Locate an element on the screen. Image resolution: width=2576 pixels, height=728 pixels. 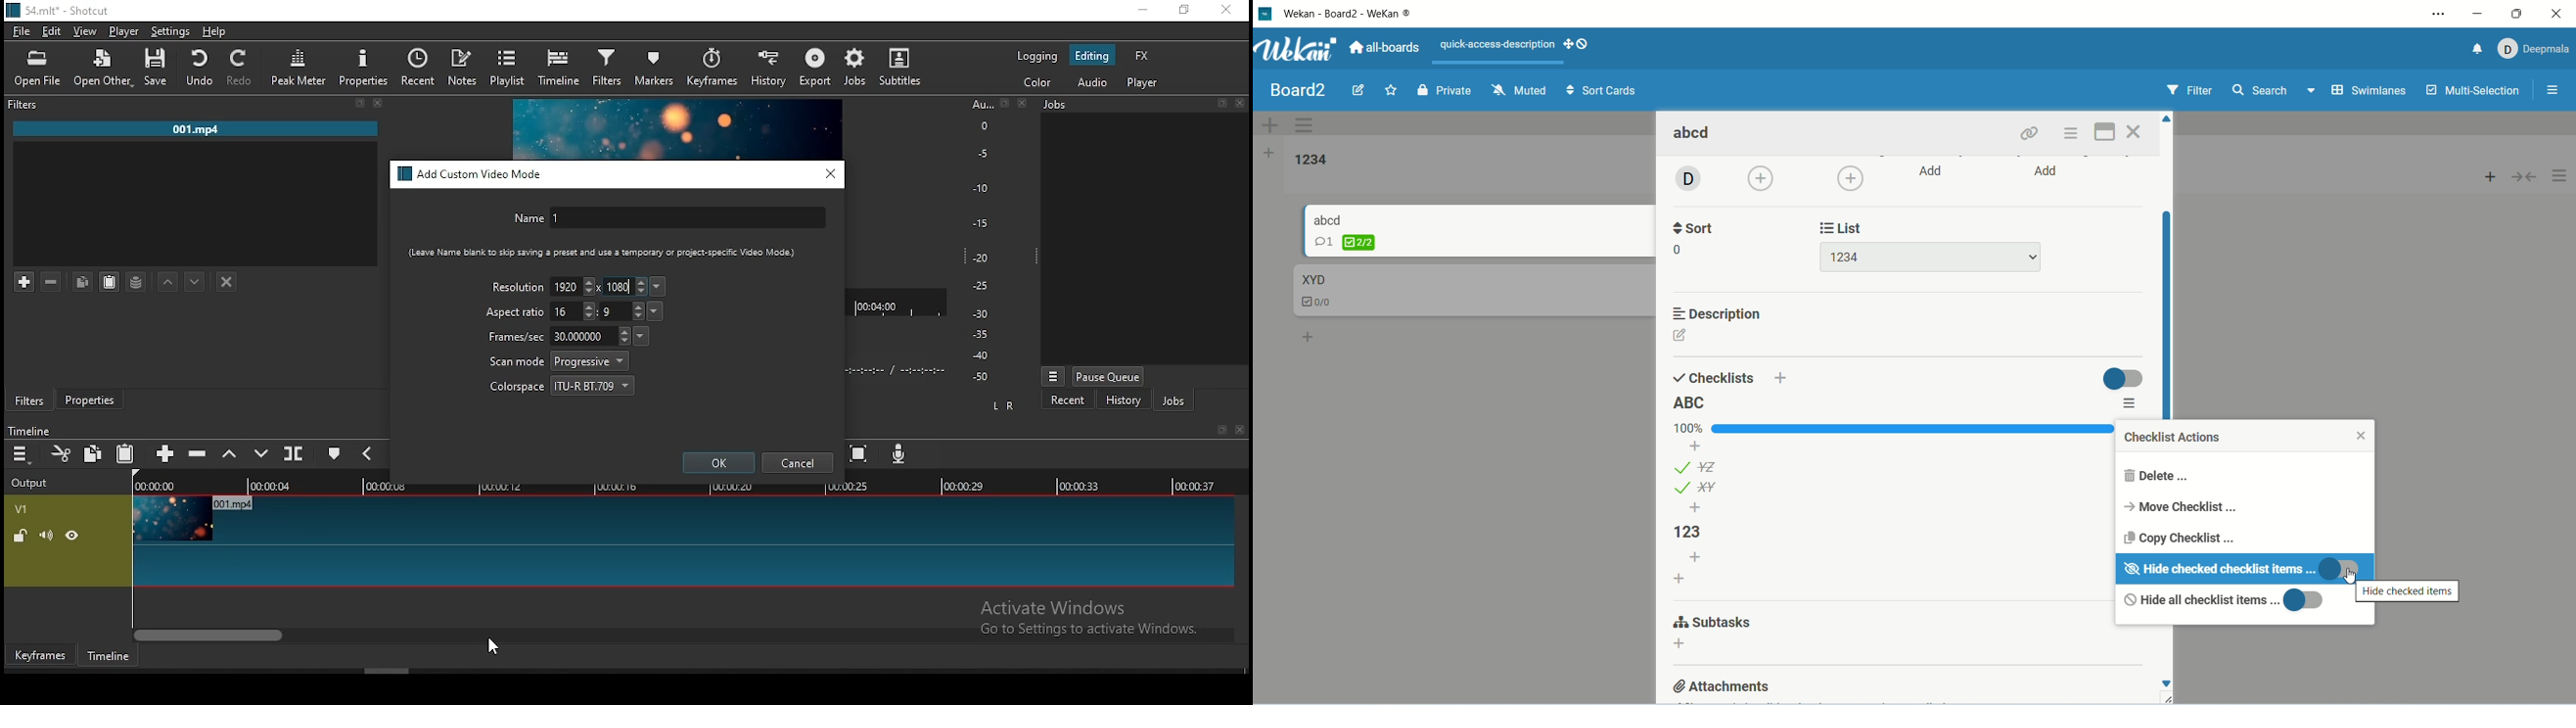
settings is located at coordinates (167, 31).